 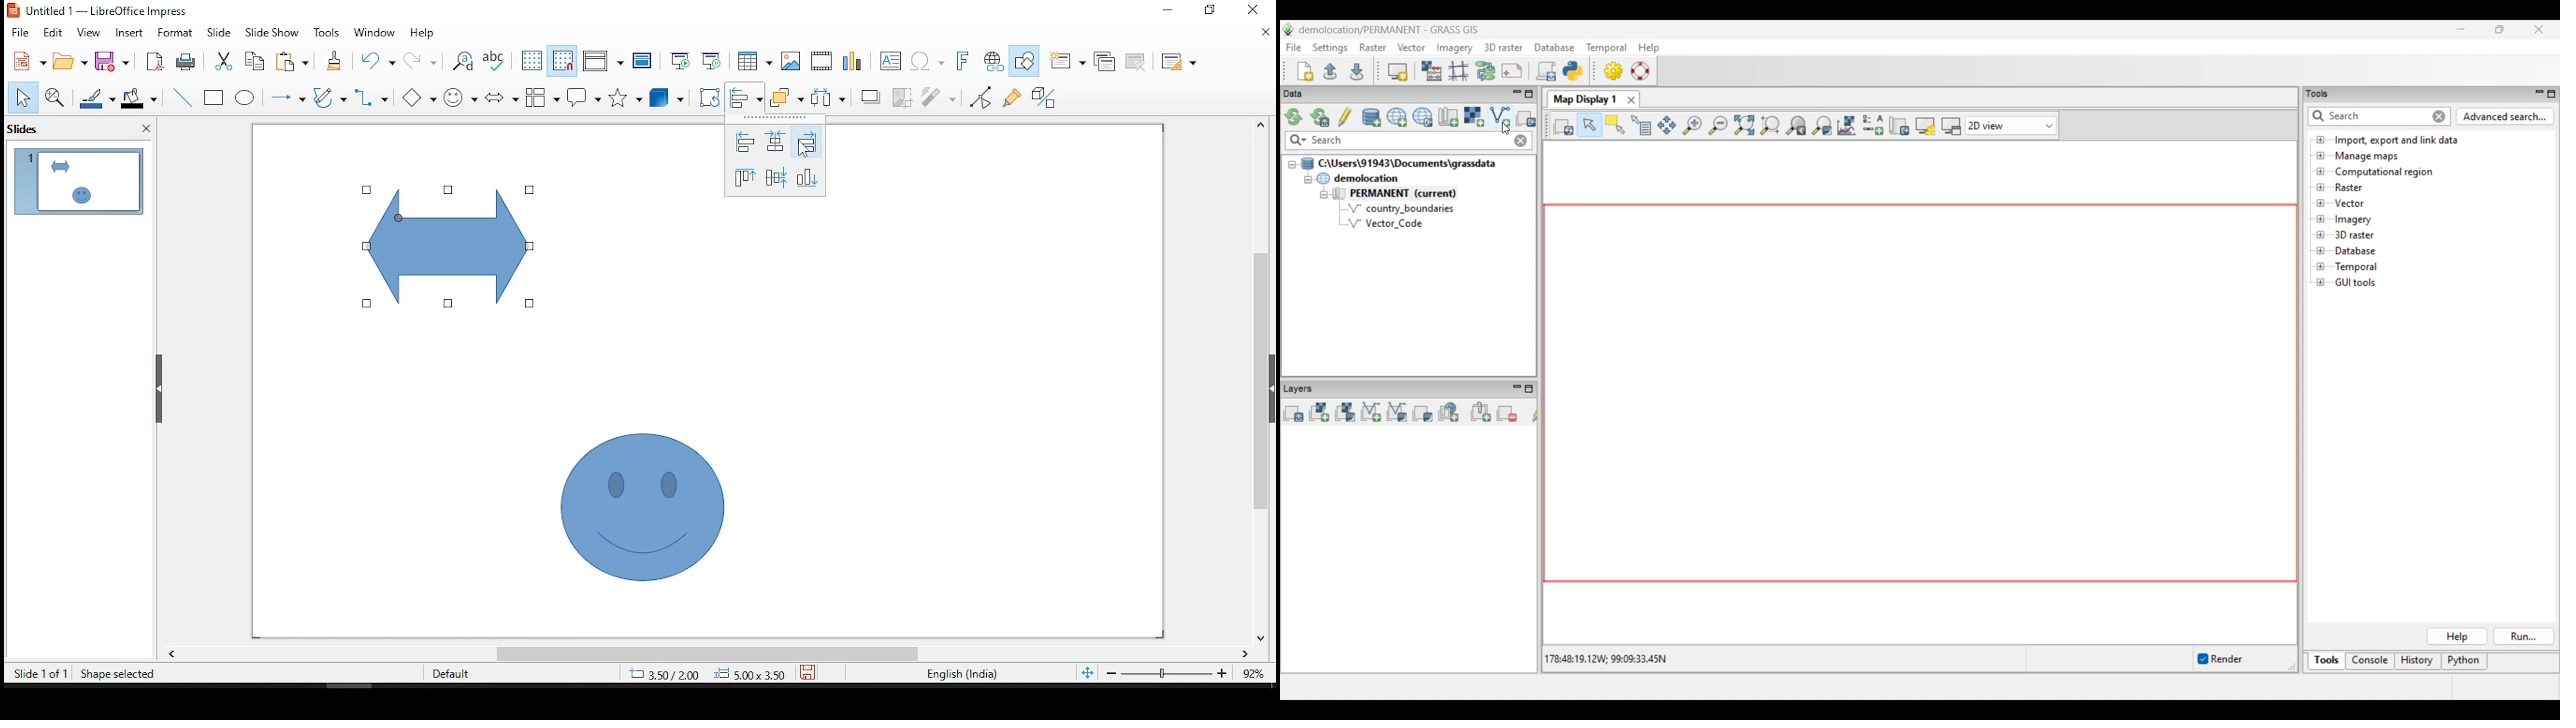 I want to click on new slide, so click(x=1067, y=60).